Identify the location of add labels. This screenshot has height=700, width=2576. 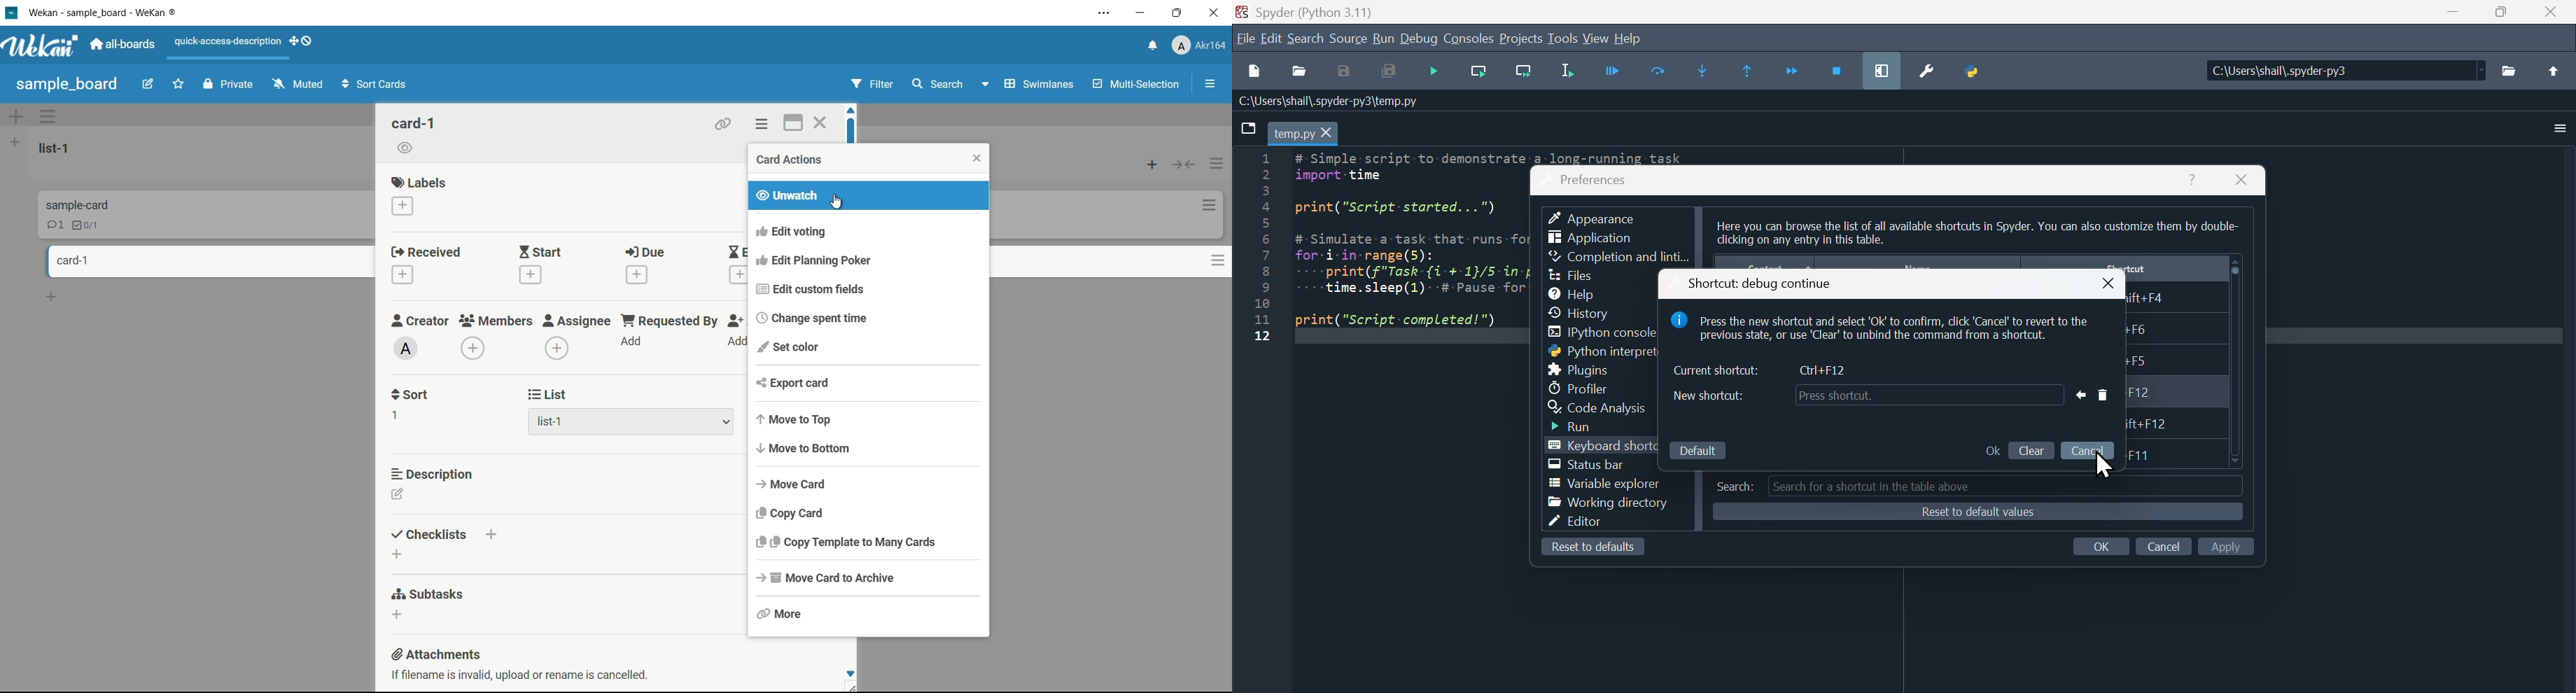
(402, 206).